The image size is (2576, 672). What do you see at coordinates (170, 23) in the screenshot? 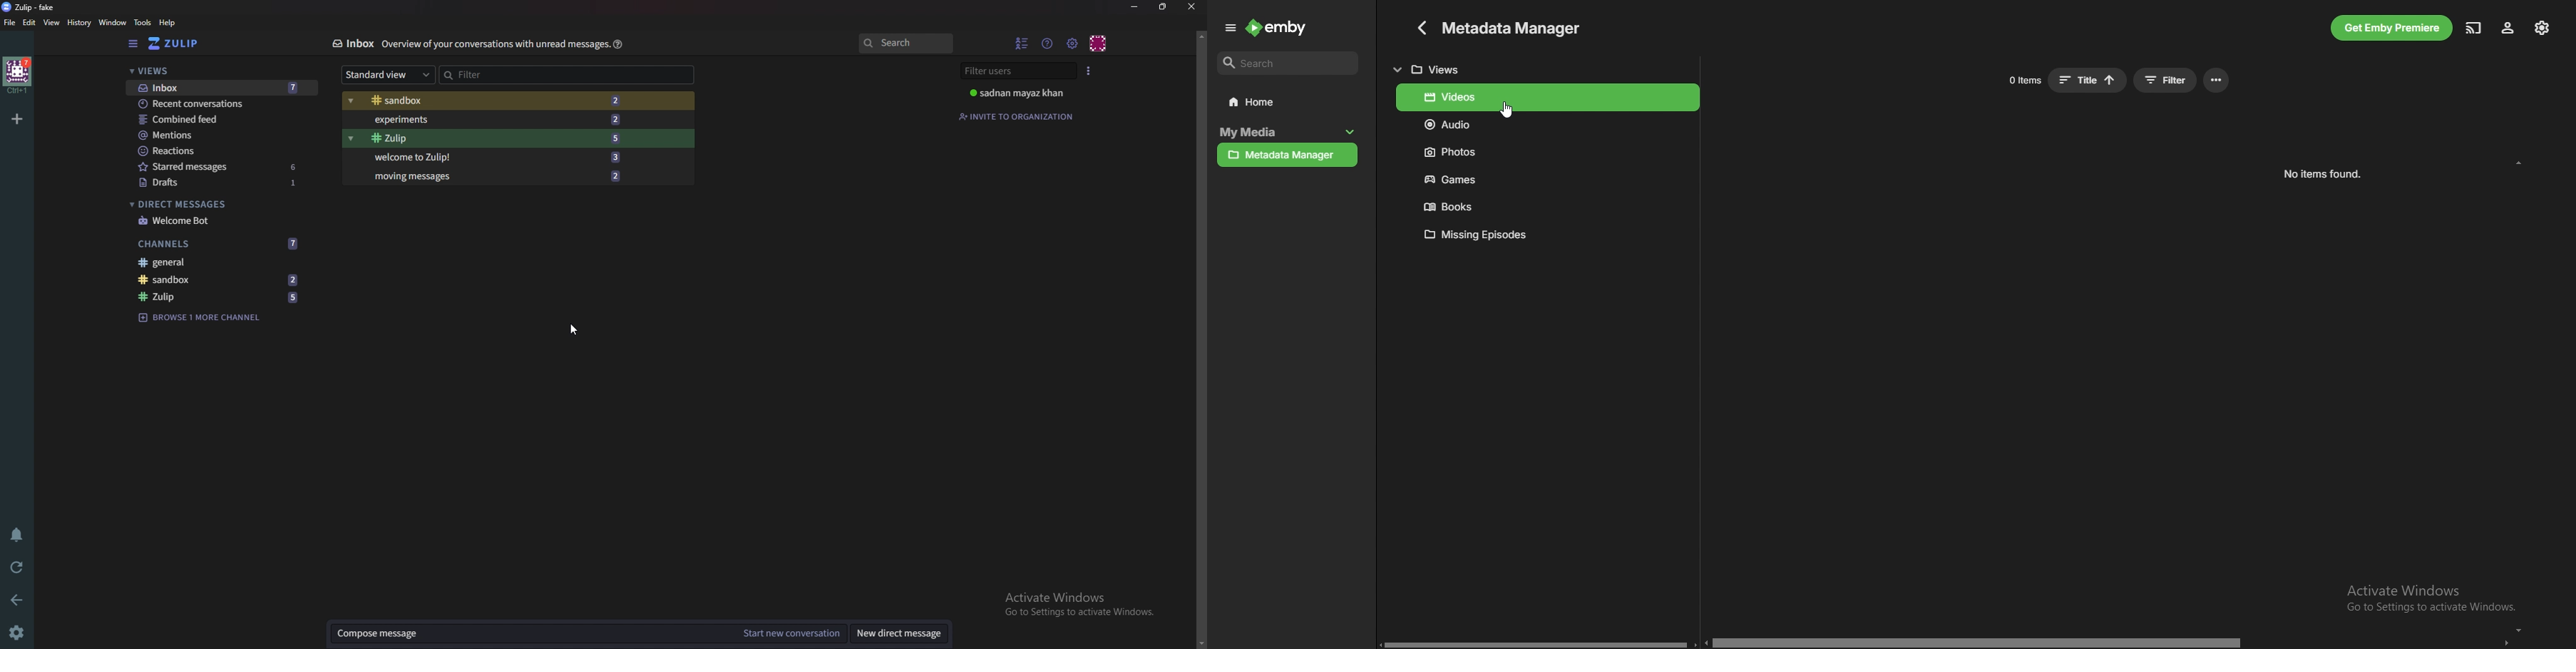
I see `Help` at bounding box center [170, 23].